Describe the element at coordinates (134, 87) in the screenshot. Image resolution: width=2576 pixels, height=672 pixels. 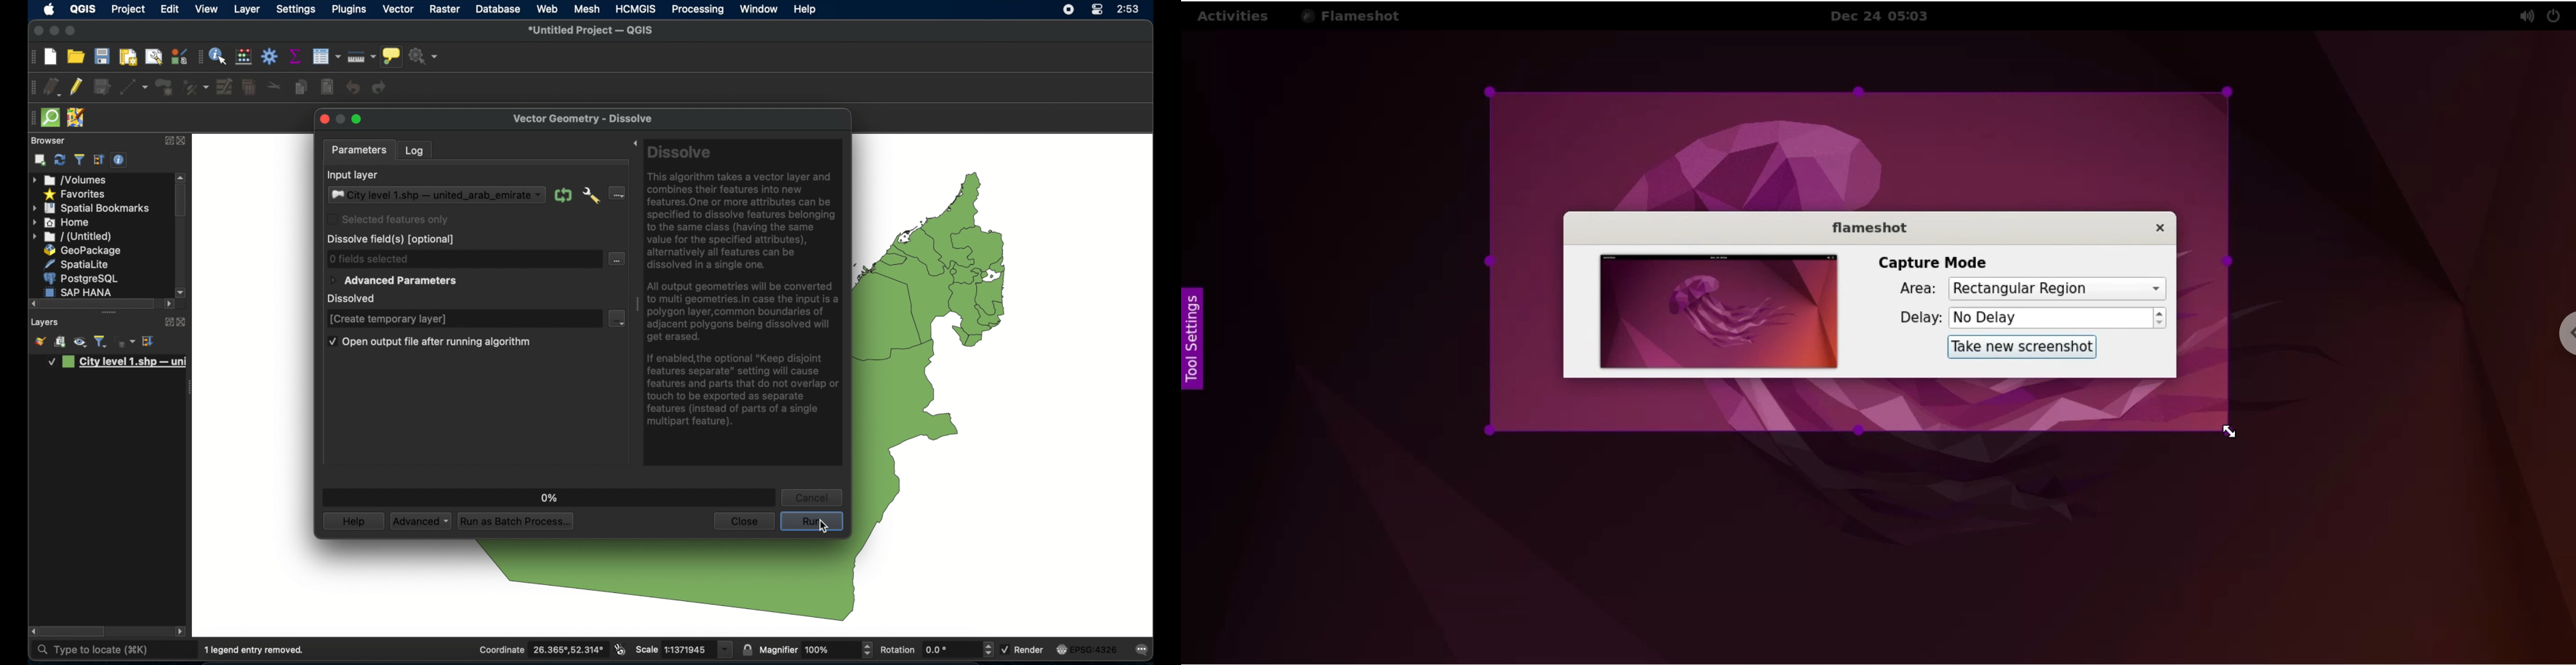
I see `digitize with segment` at that location.